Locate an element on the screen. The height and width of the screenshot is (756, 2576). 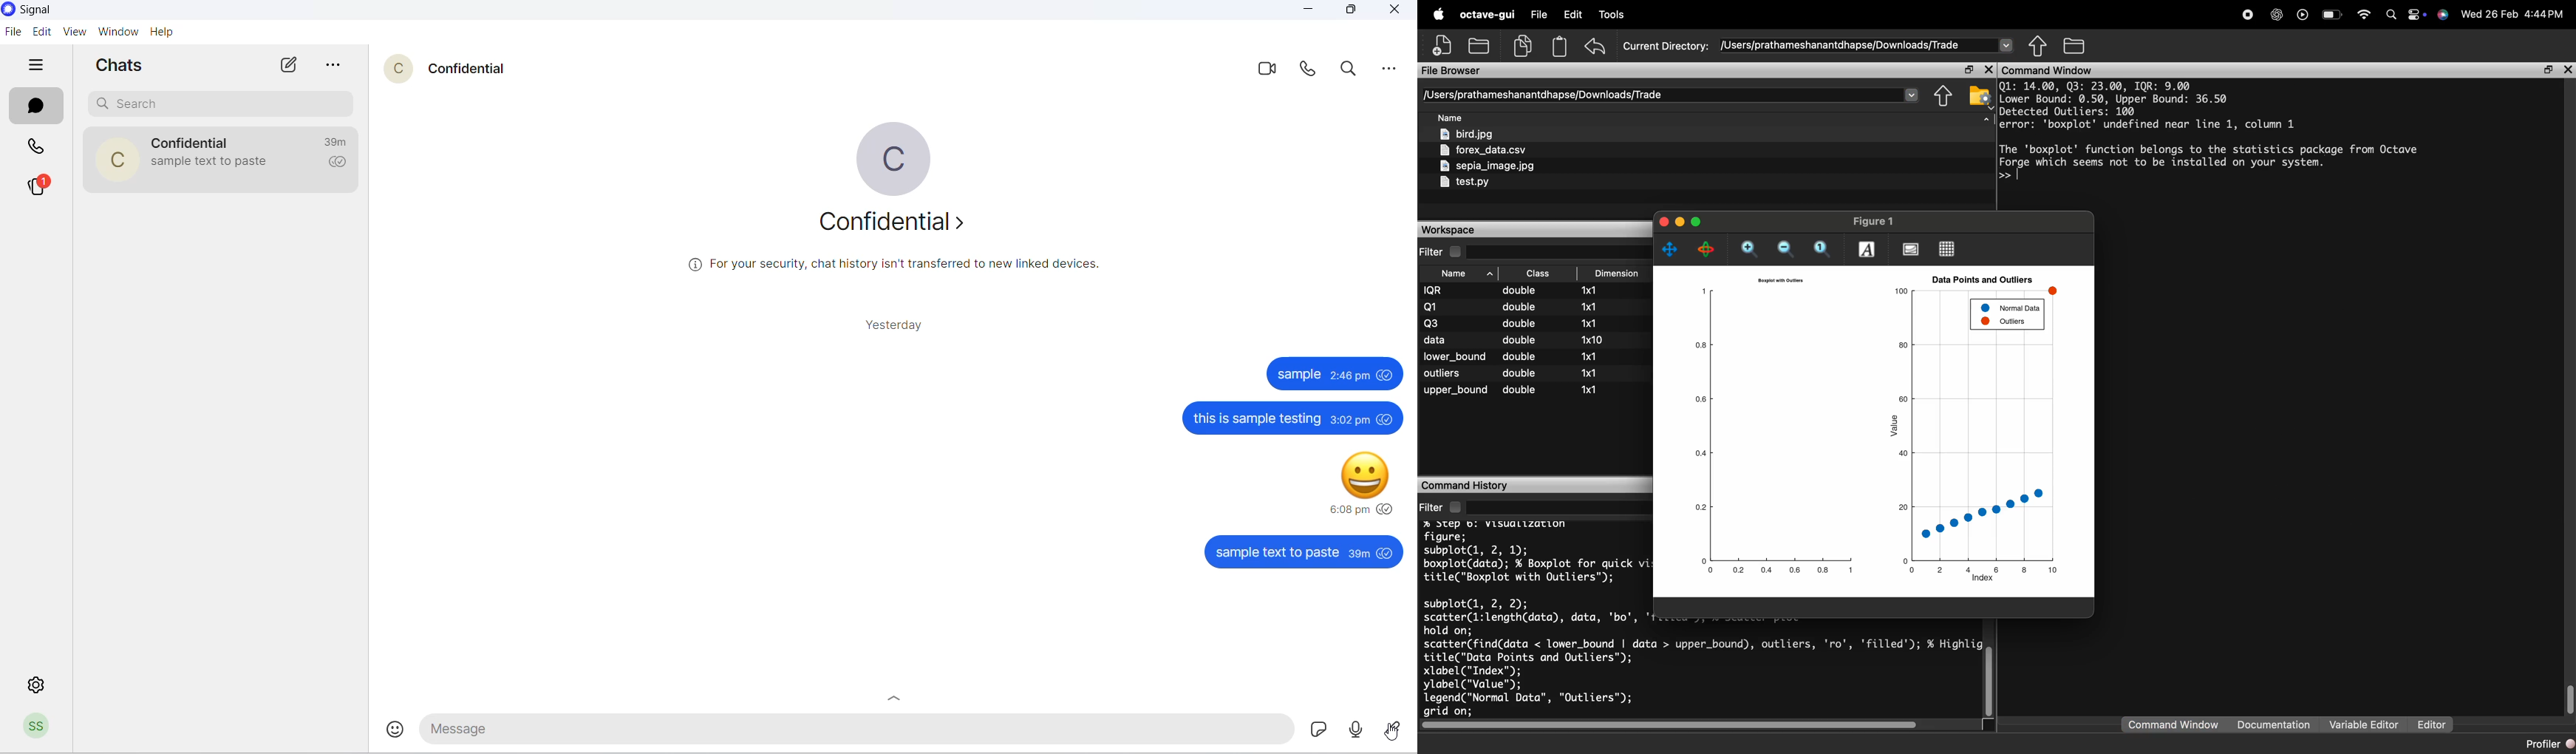
Toggle current axes grid visibility is located at coordinates (1948, 248).